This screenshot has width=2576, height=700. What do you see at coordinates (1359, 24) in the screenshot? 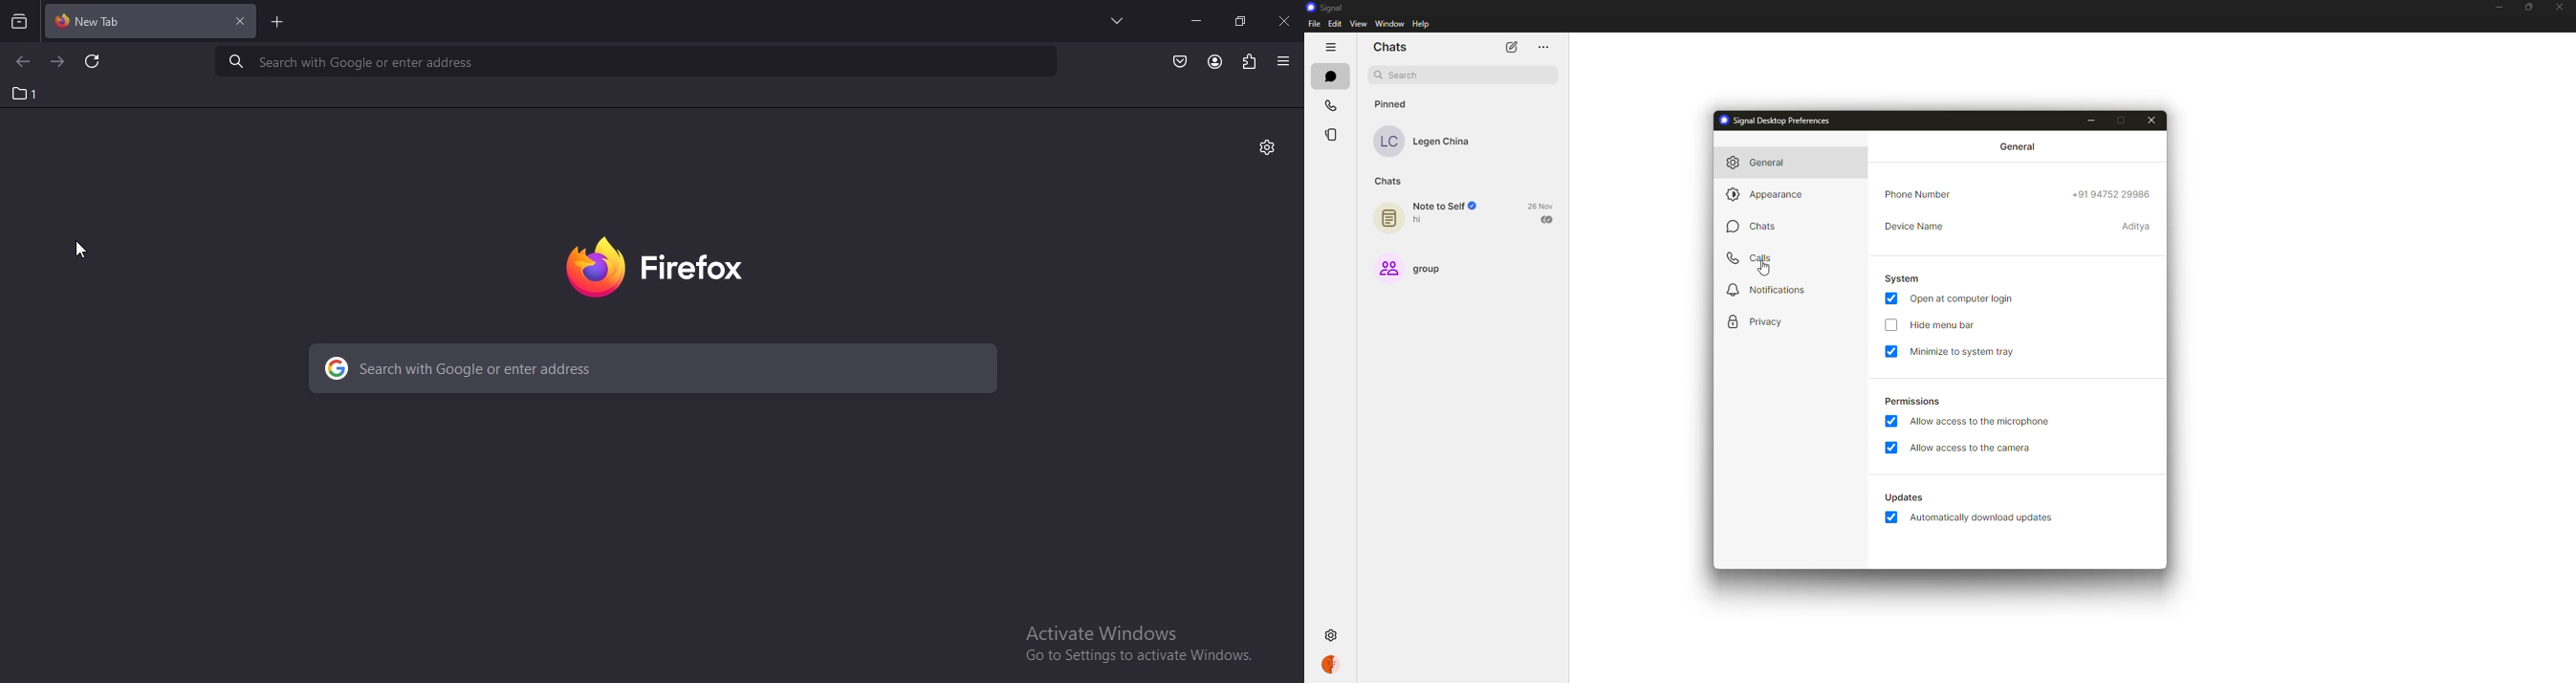
I see `view` at bounding box center [1359, 24].